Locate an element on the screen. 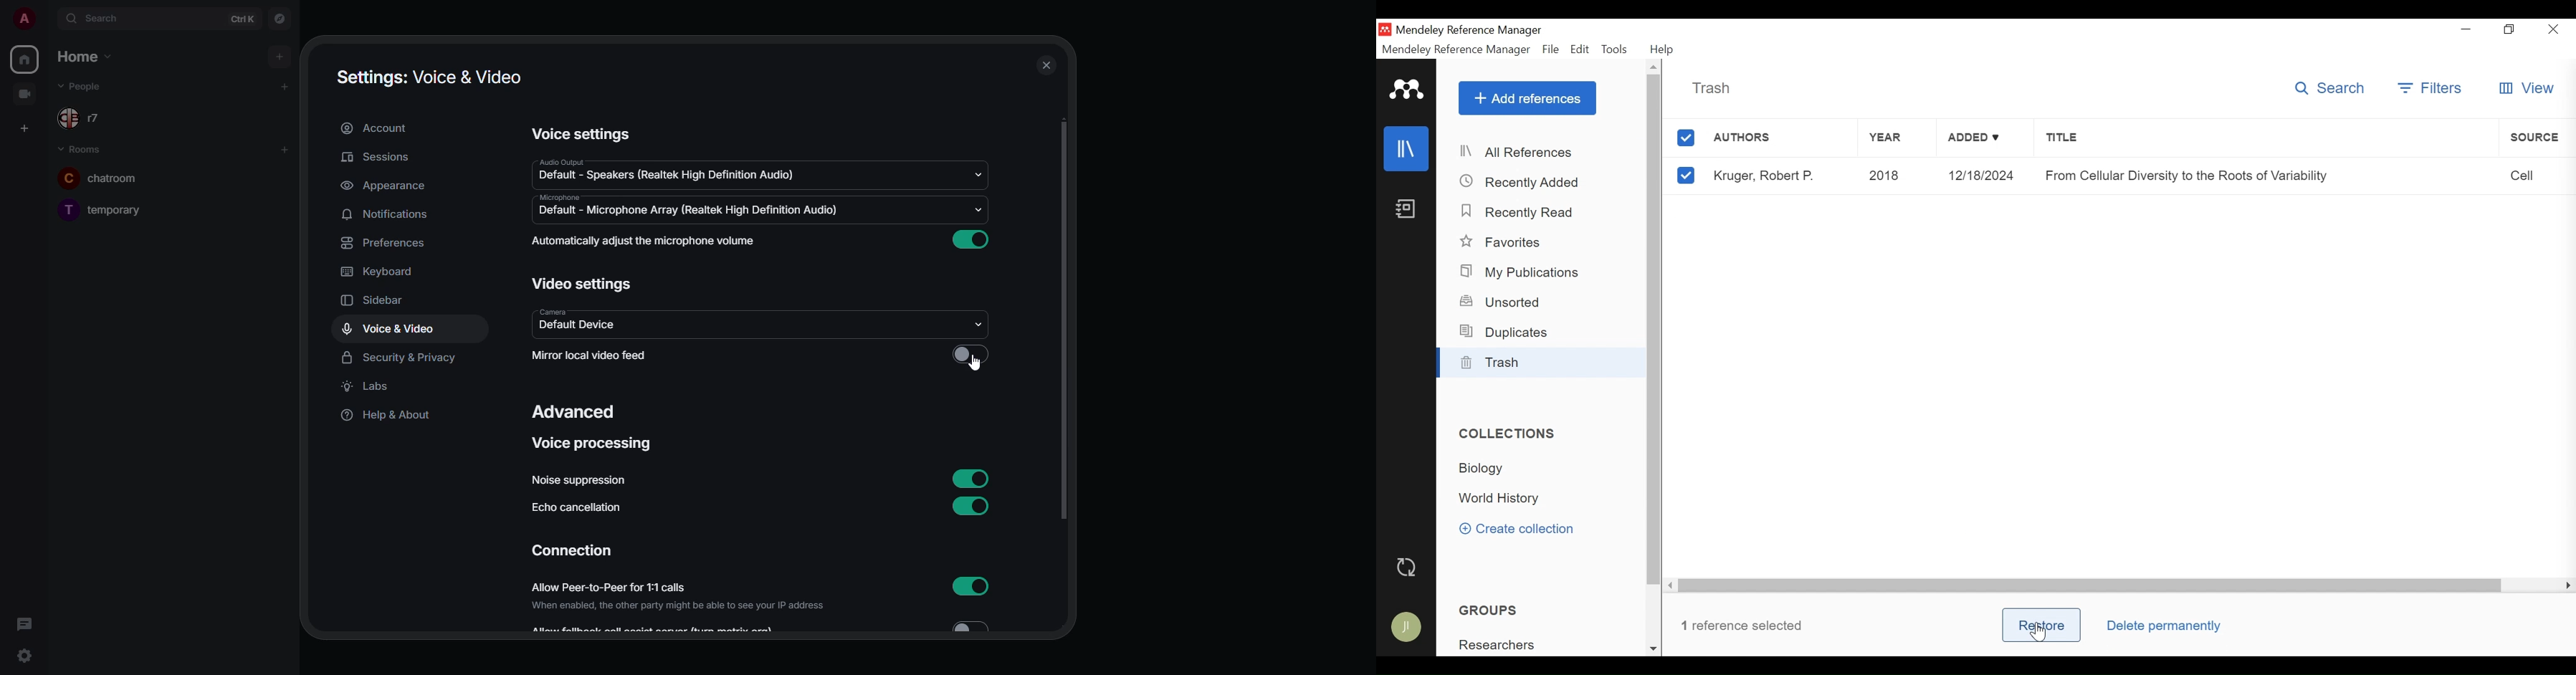  Authors is located at coordinates (1782, 139).